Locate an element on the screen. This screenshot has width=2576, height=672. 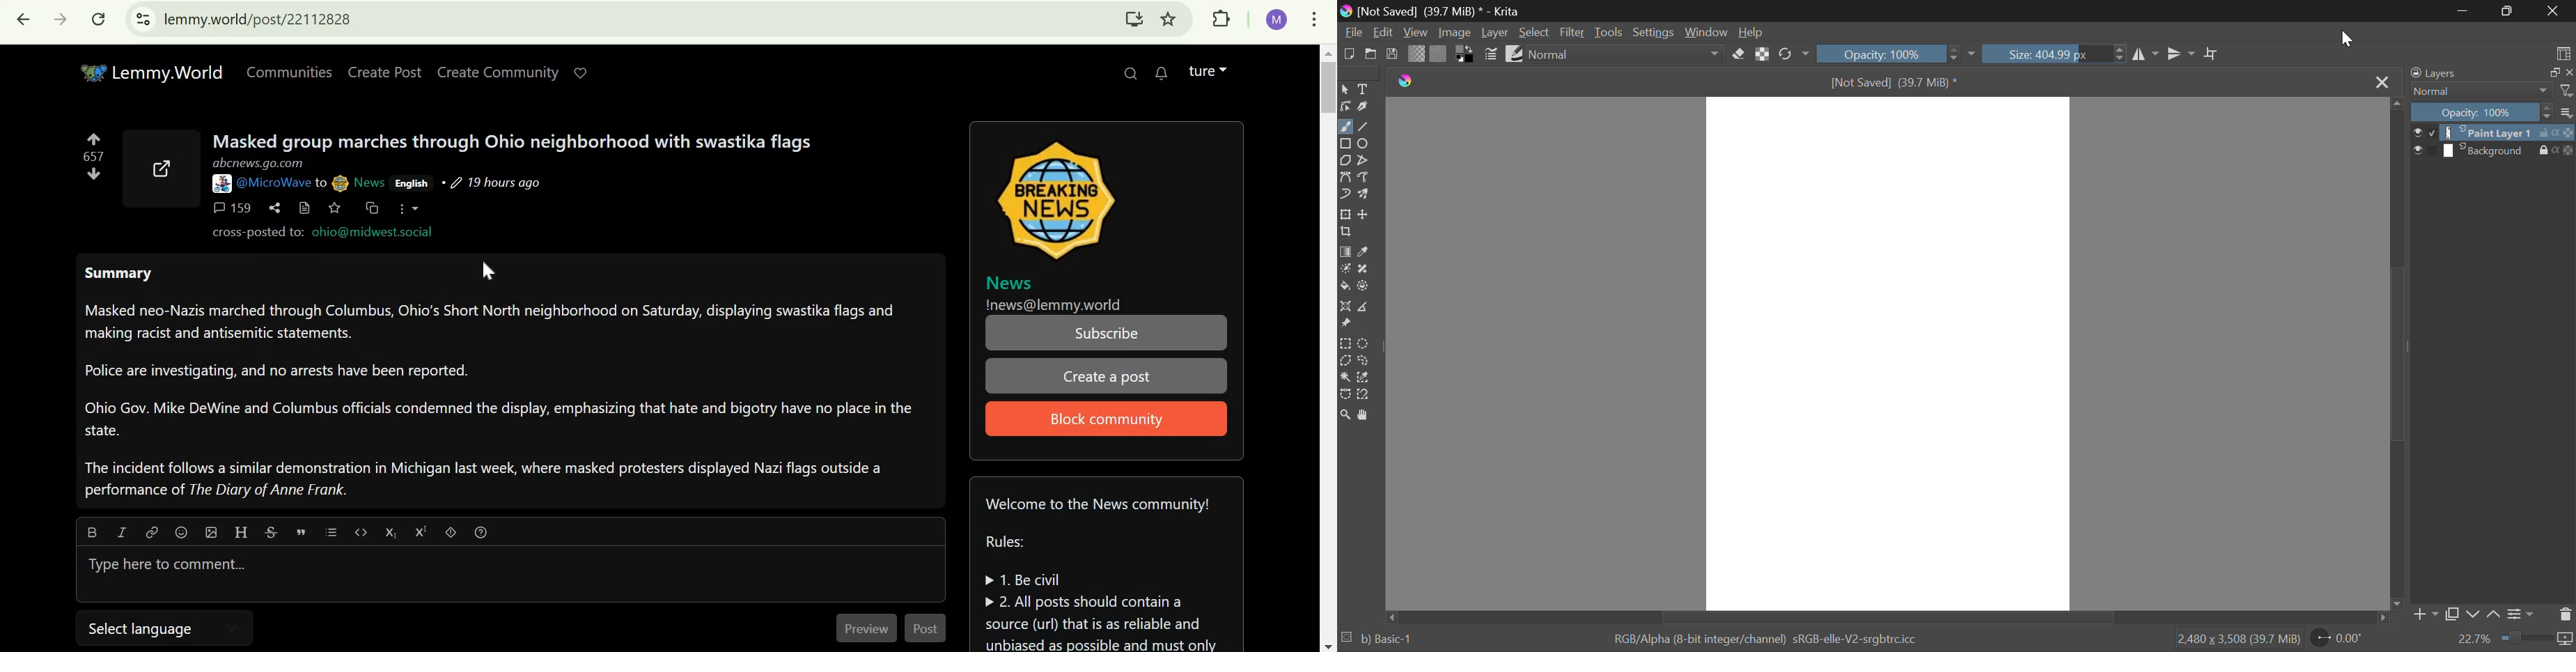
Help is located at coordinates (1751, 32).